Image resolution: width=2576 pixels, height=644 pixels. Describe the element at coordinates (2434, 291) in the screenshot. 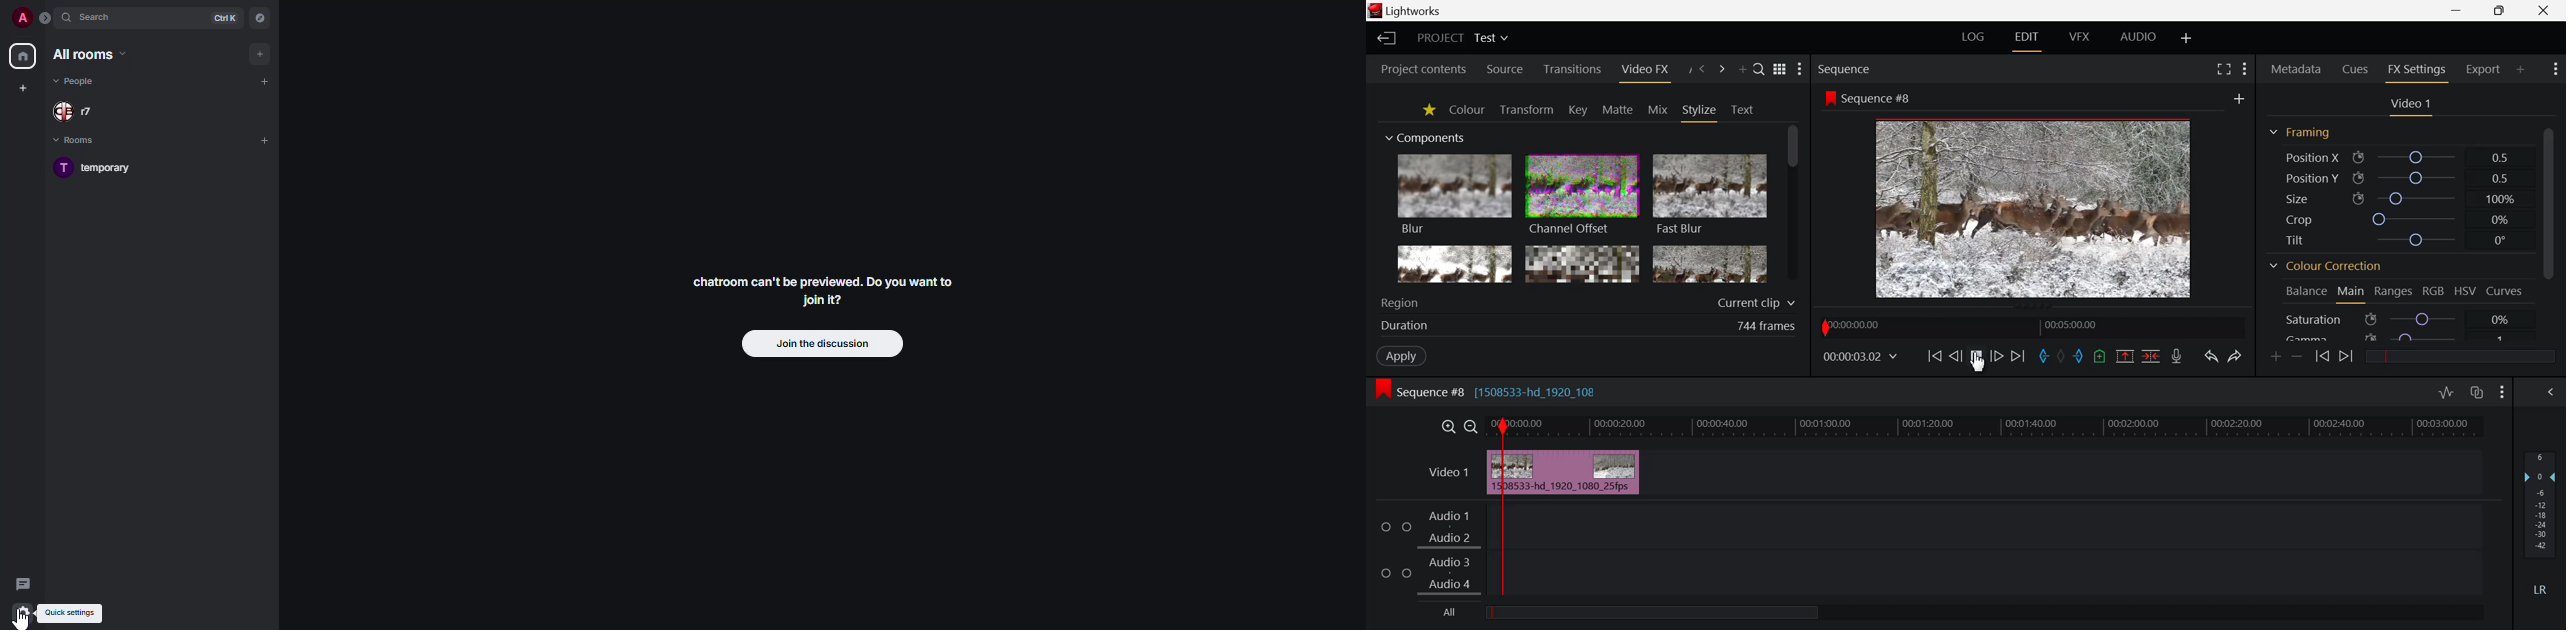

I see `RGB` at that location.